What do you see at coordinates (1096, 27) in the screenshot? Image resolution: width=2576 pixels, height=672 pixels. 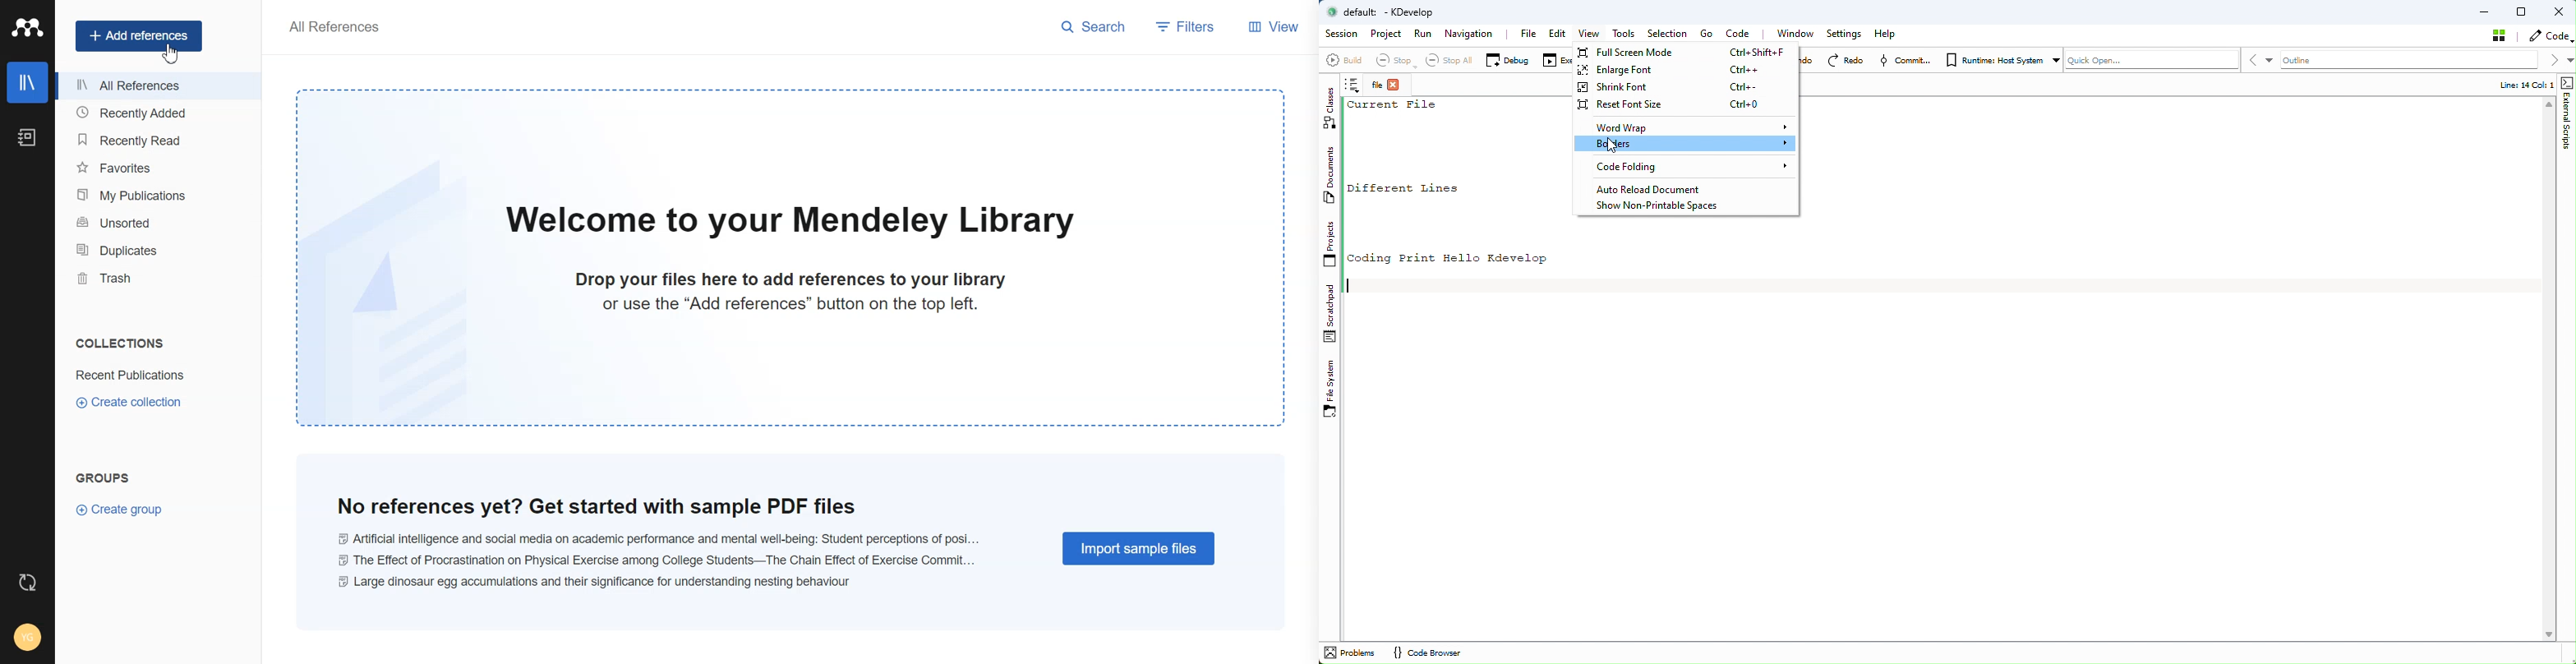 I see `Search` at bounding box center [1096, 27].